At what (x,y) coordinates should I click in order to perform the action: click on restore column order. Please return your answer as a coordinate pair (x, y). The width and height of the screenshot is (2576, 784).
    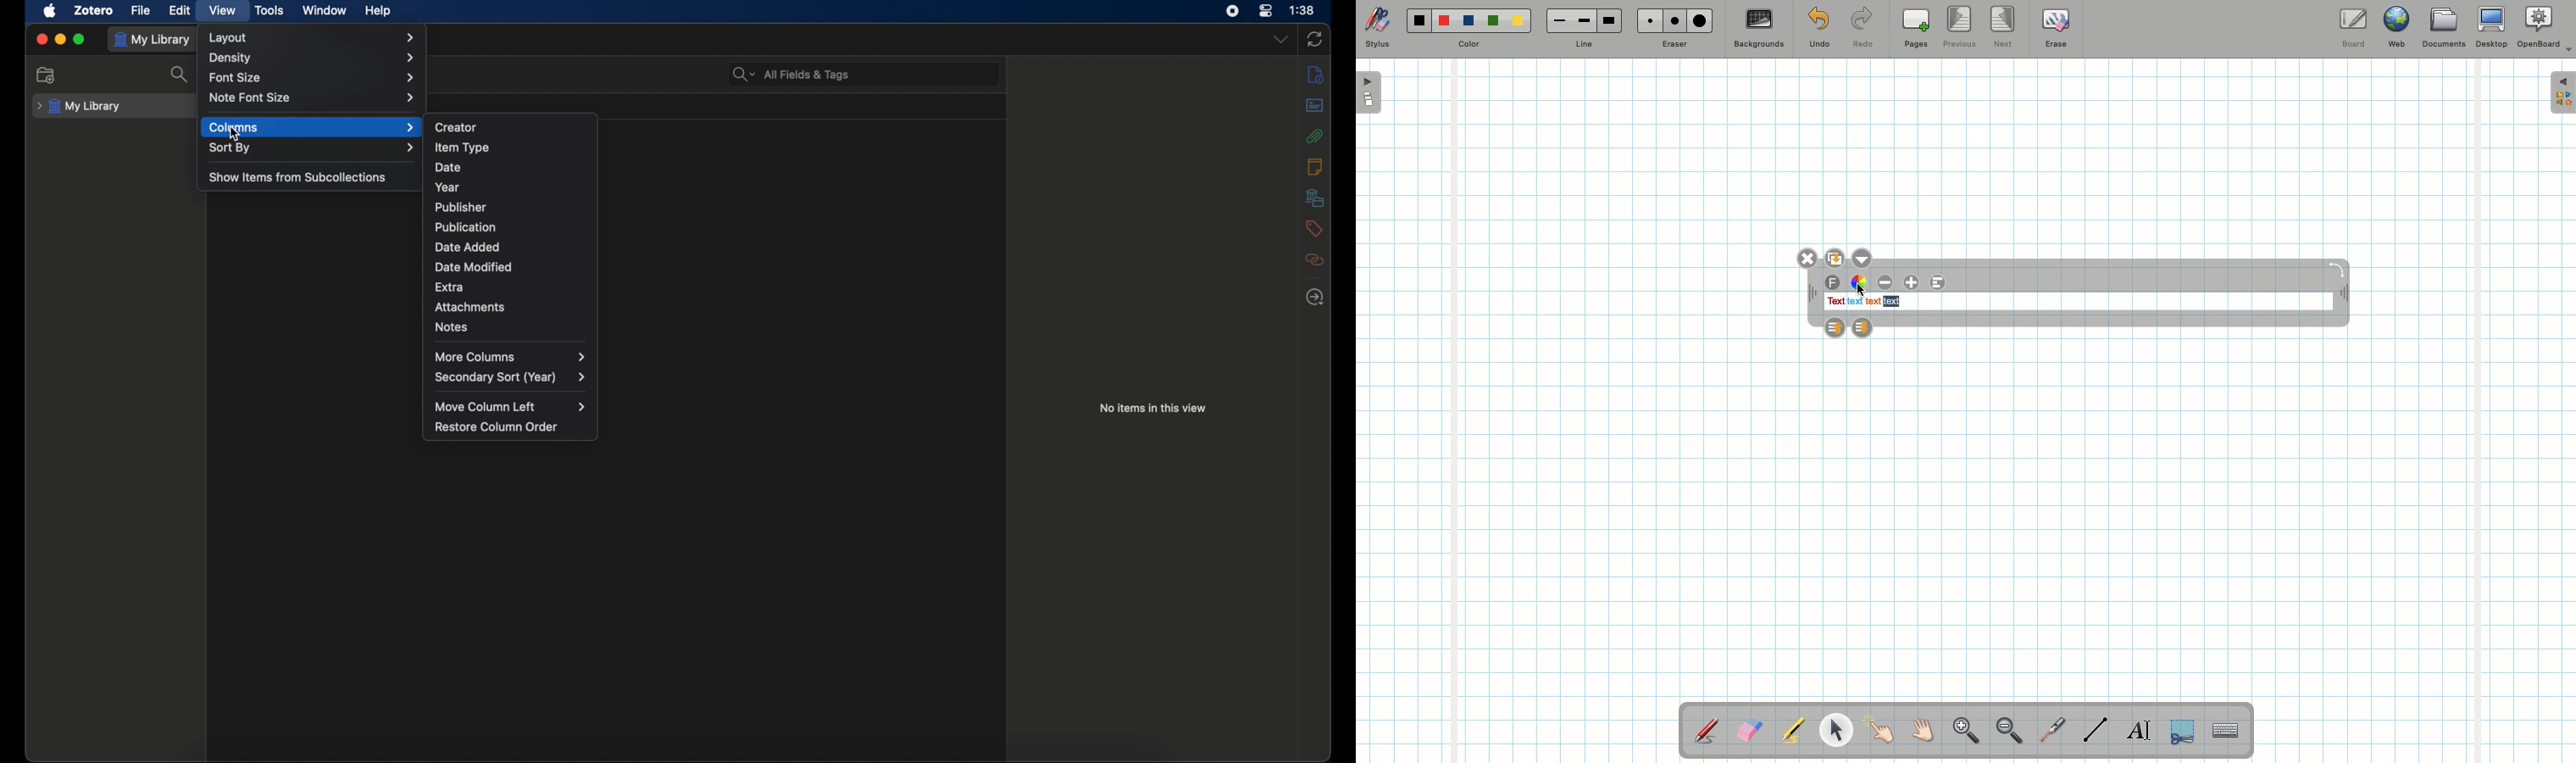
    Looking at the image, I should click on (496, 427).